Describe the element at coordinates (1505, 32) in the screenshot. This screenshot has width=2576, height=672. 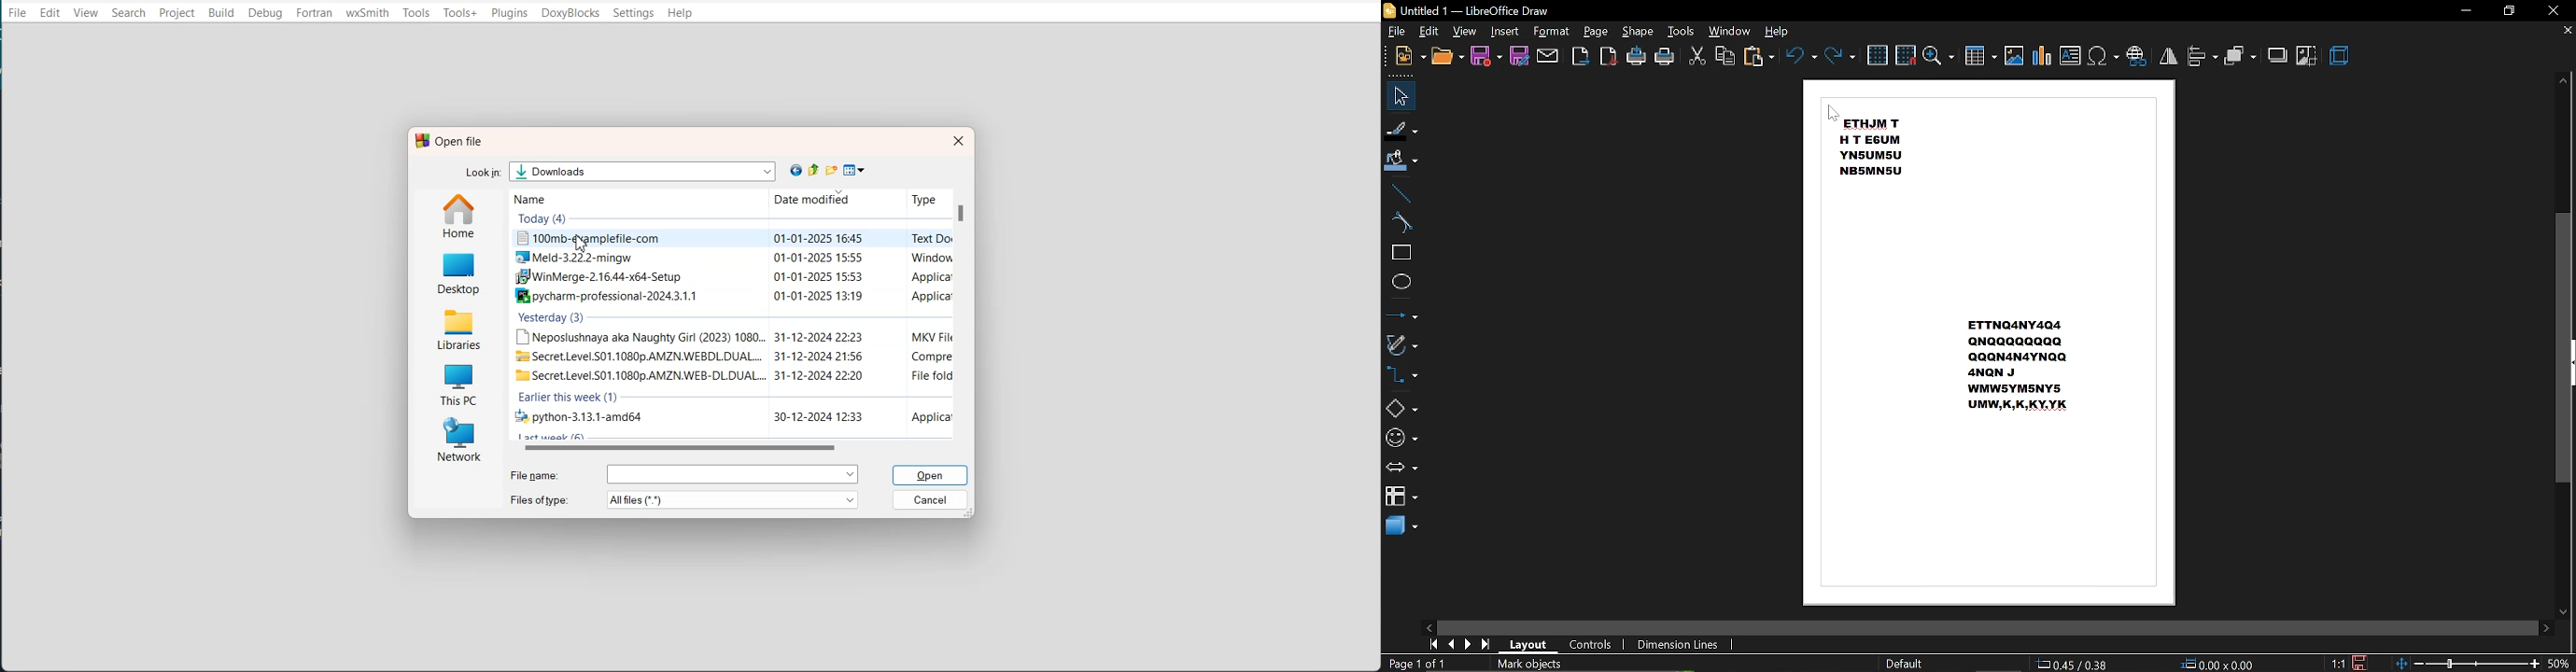
I see `insert` at that location.